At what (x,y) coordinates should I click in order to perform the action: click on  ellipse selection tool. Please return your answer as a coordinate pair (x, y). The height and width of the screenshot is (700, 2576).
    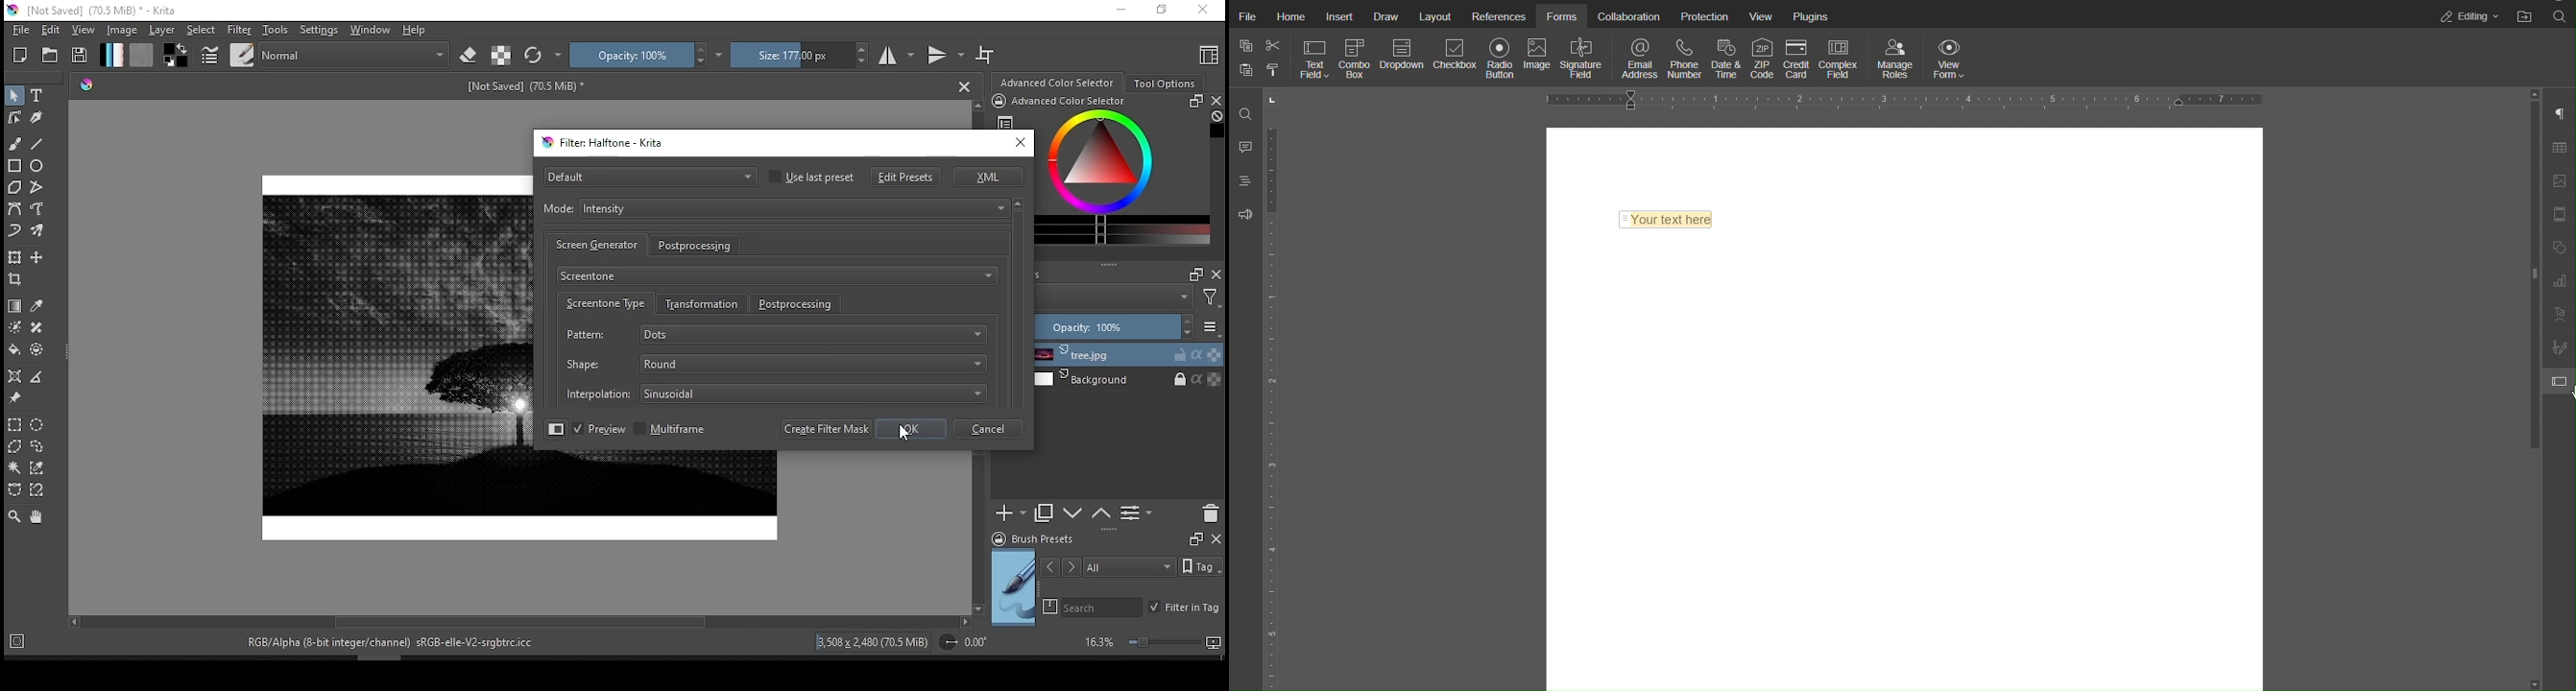
    Looking at the image, I should click on (36, 424).